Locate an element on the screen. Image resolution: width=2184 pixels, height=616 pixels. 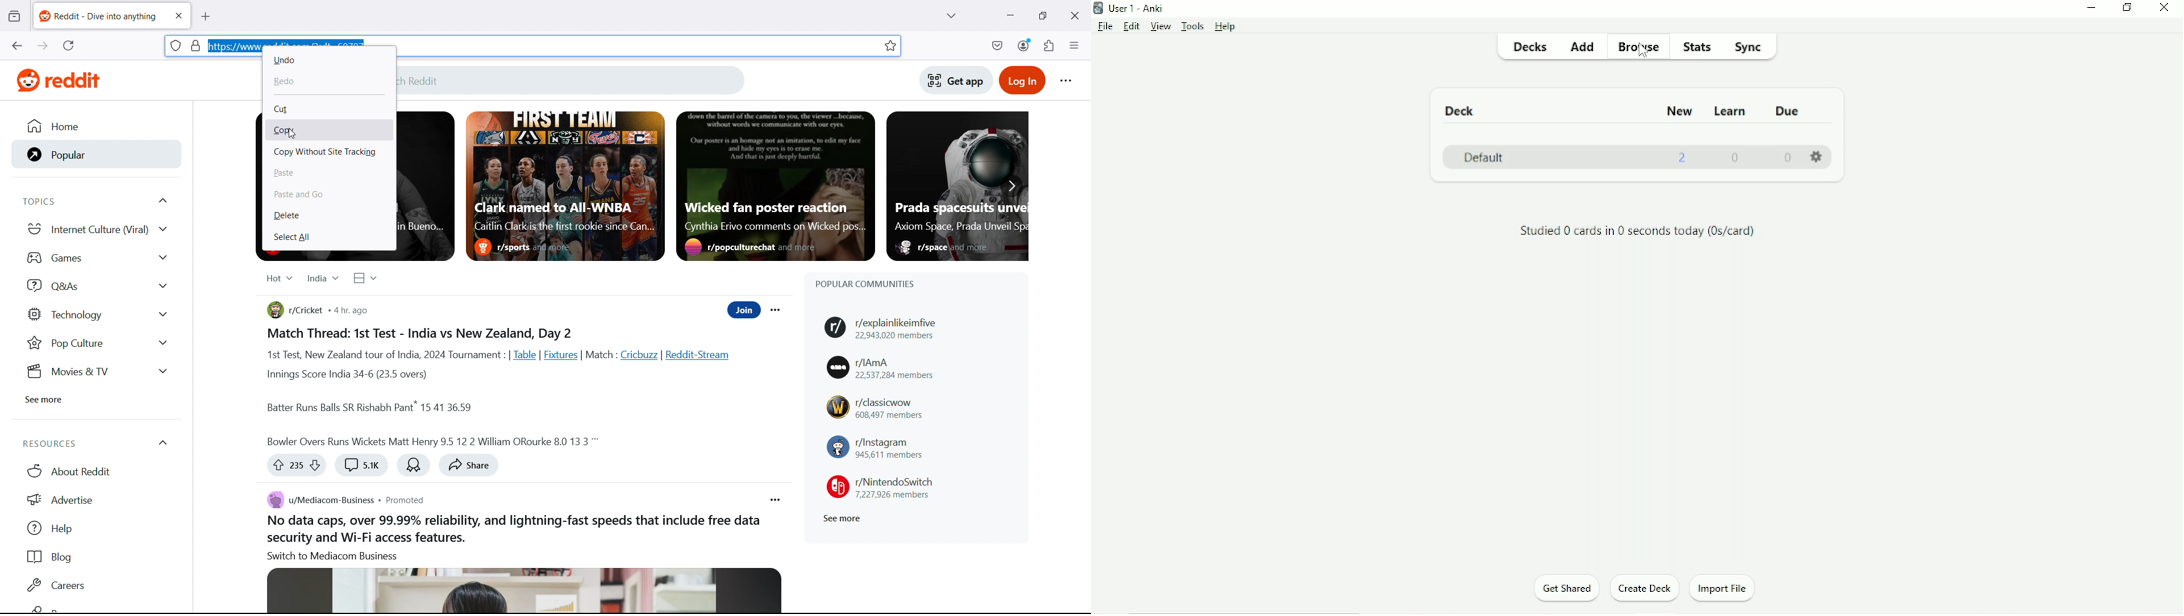
Advertise is located at coordinates (97, 500).